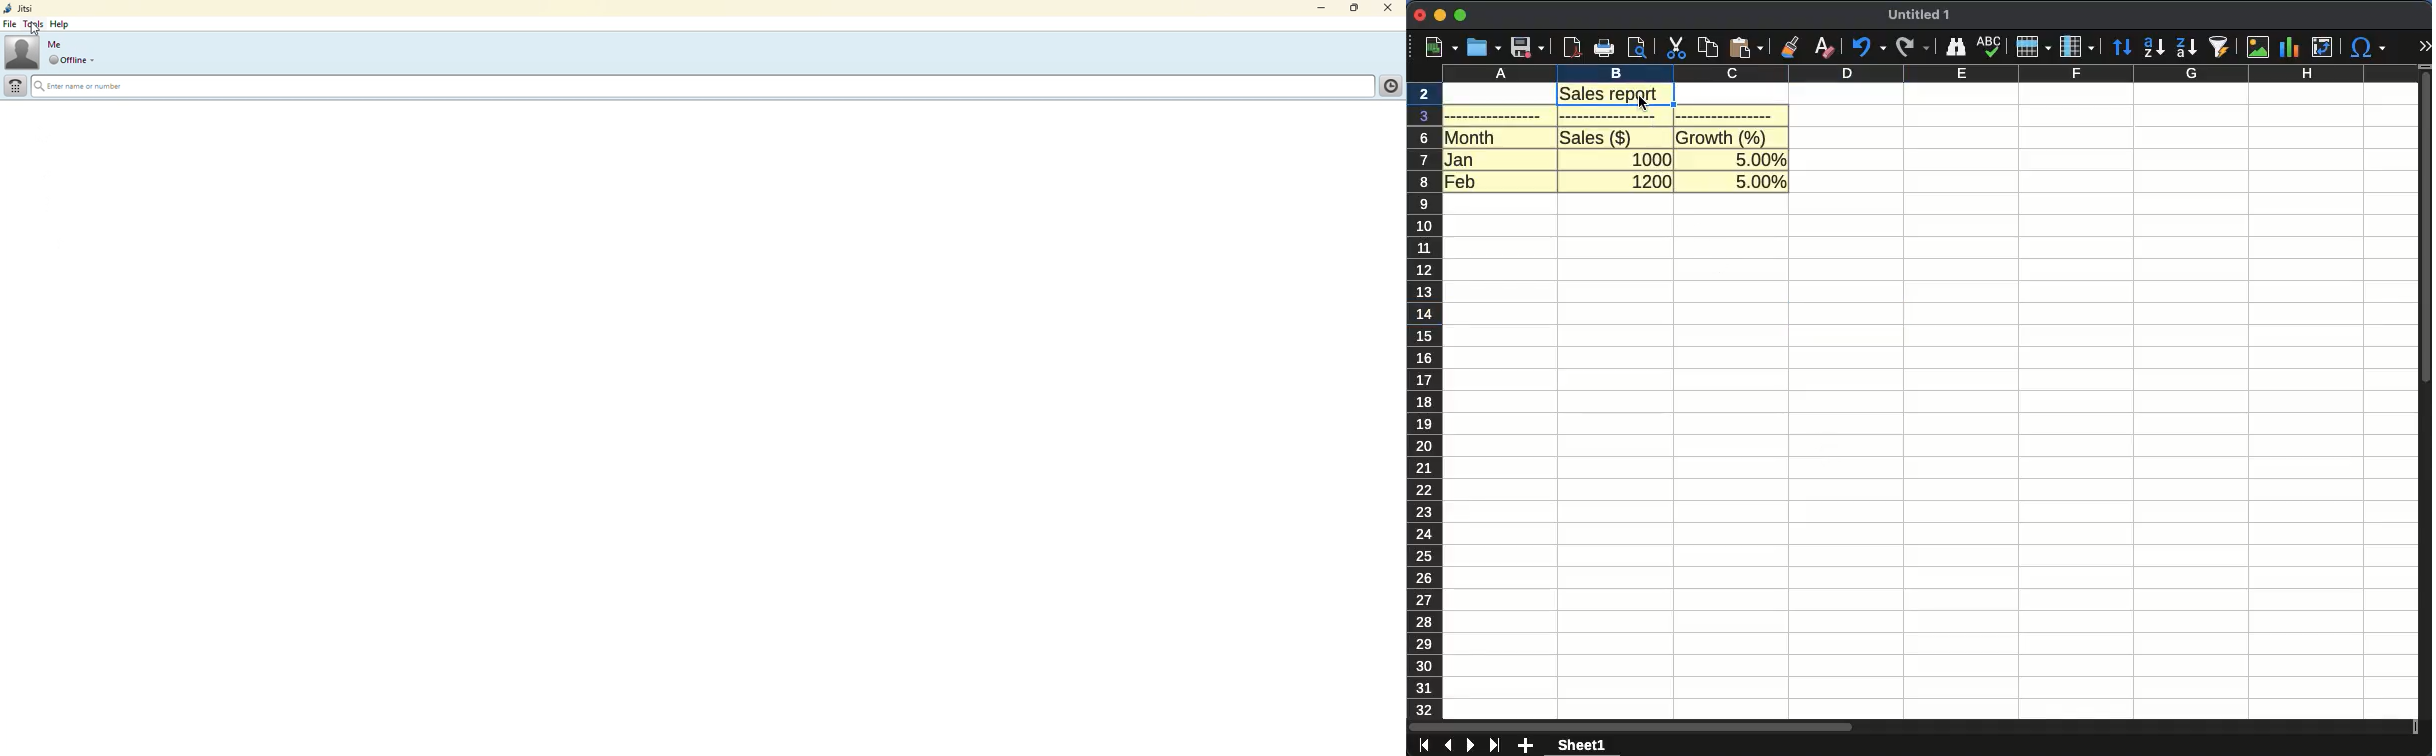  I want to click on ascending, so click(2154, 47).